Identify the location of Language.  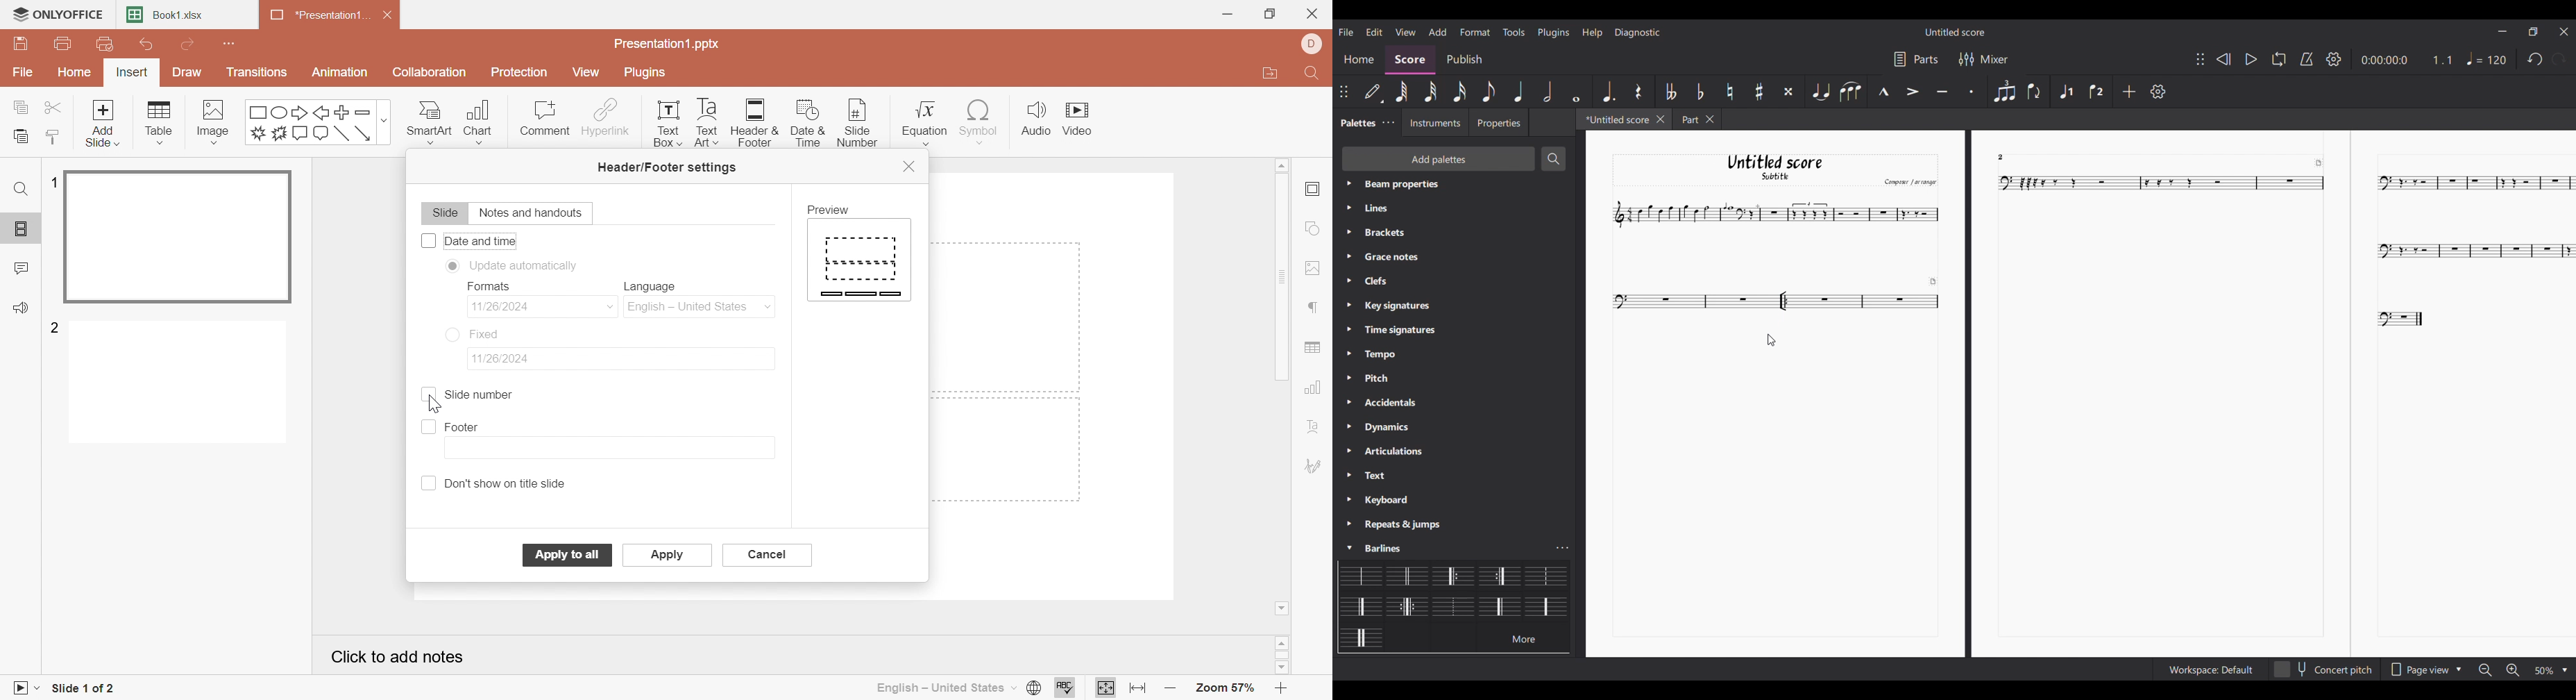
(655, 287).